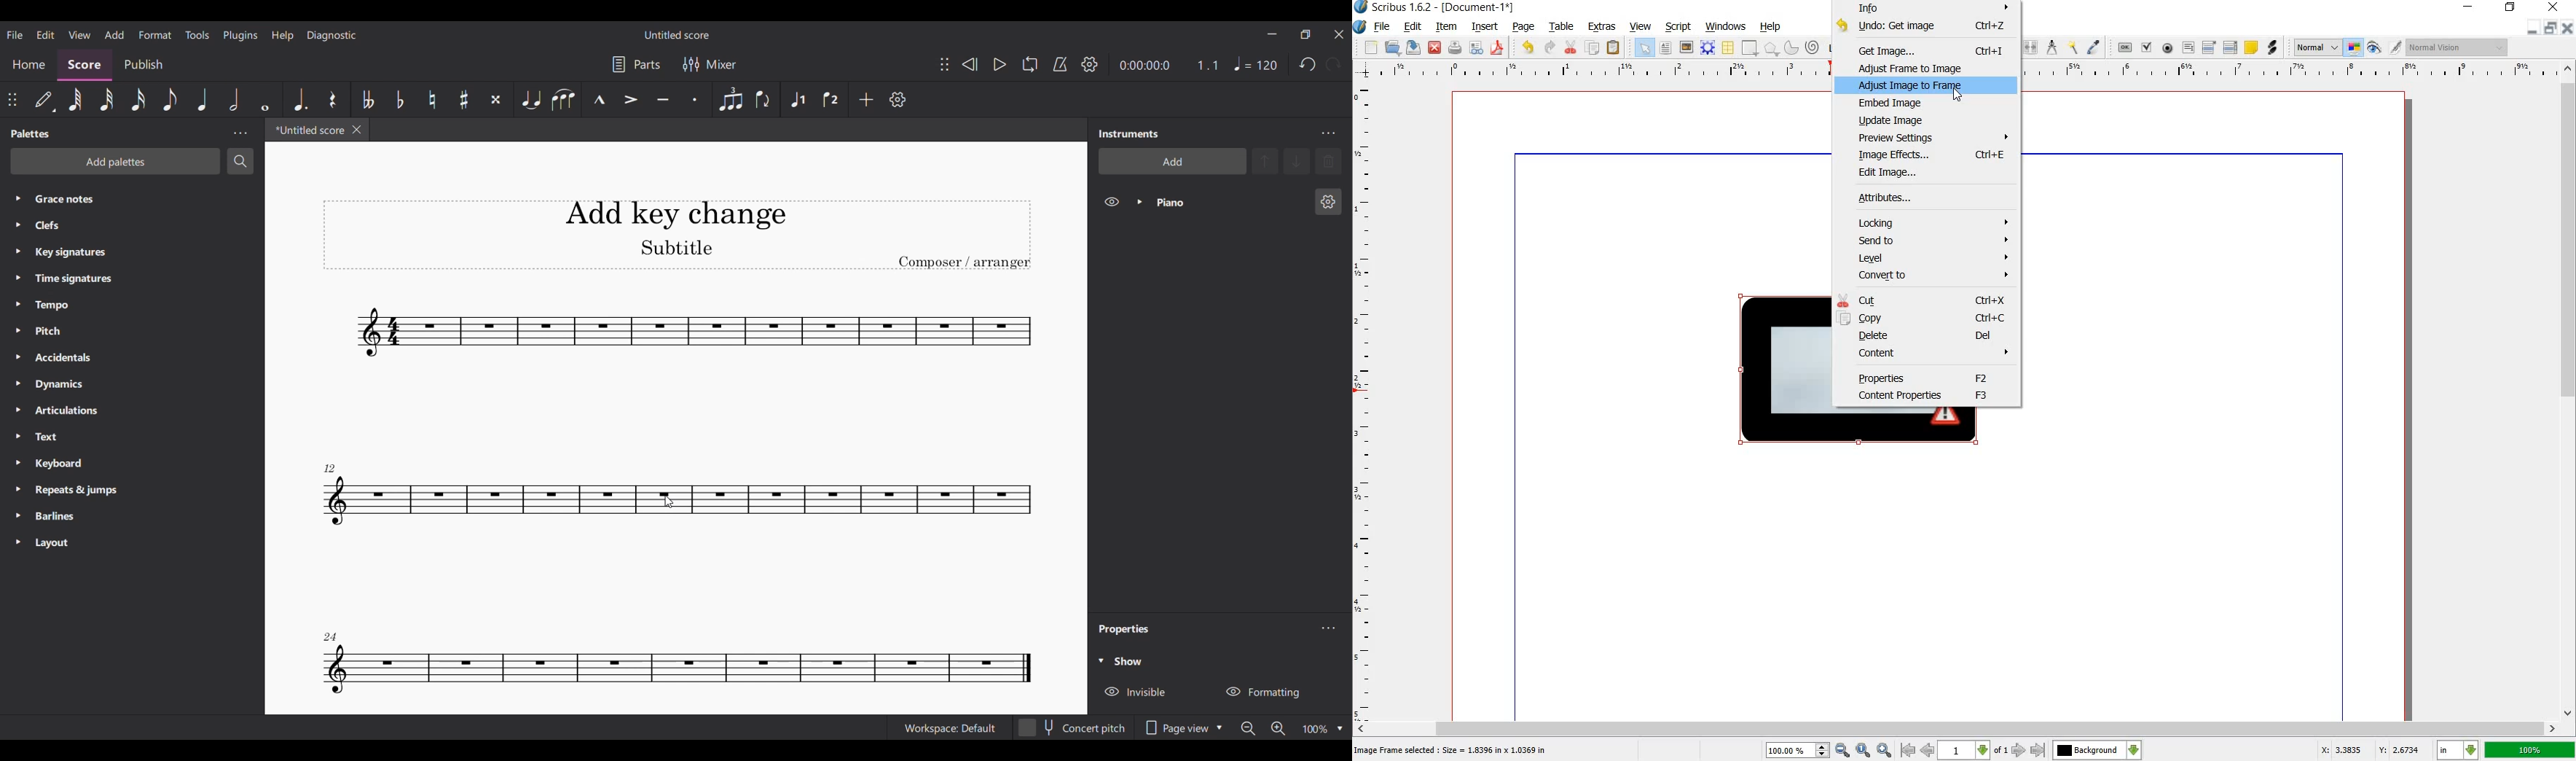 This screenshot has width=2576, height=784. I want to click on redo, so click(1550, 48).